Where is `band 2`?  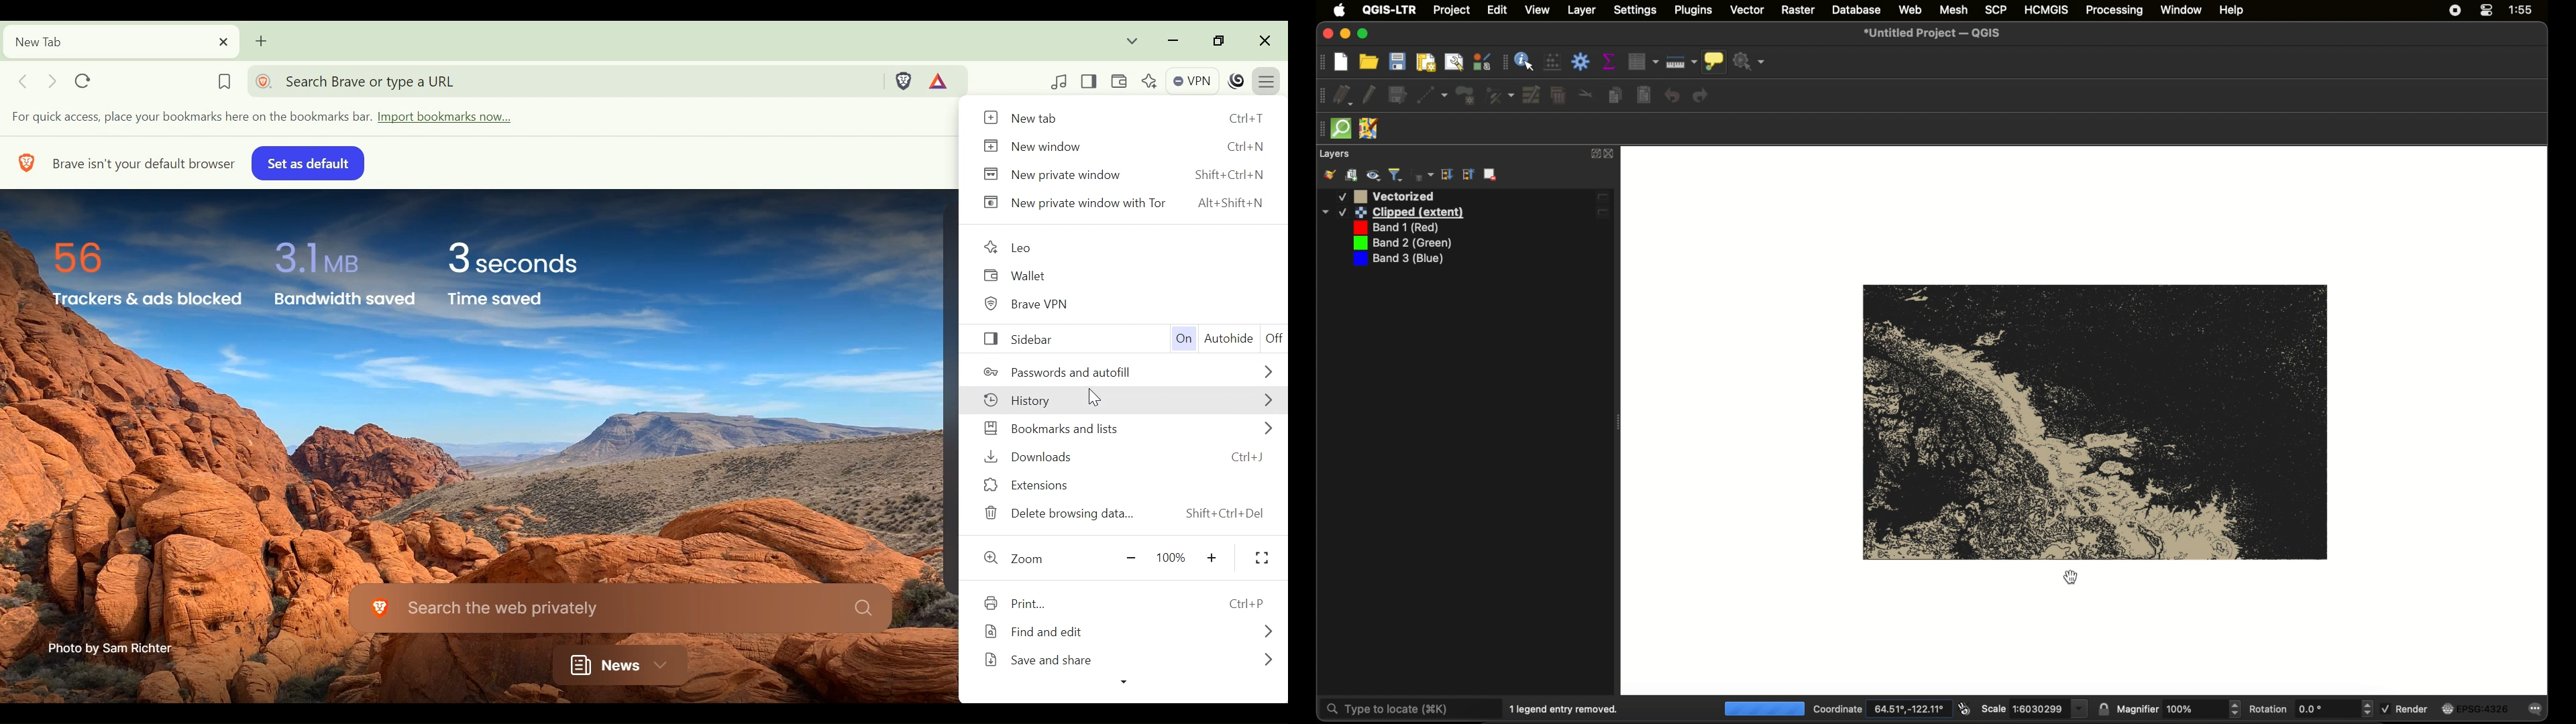 band 2 is located at coordinates (1400, 228).